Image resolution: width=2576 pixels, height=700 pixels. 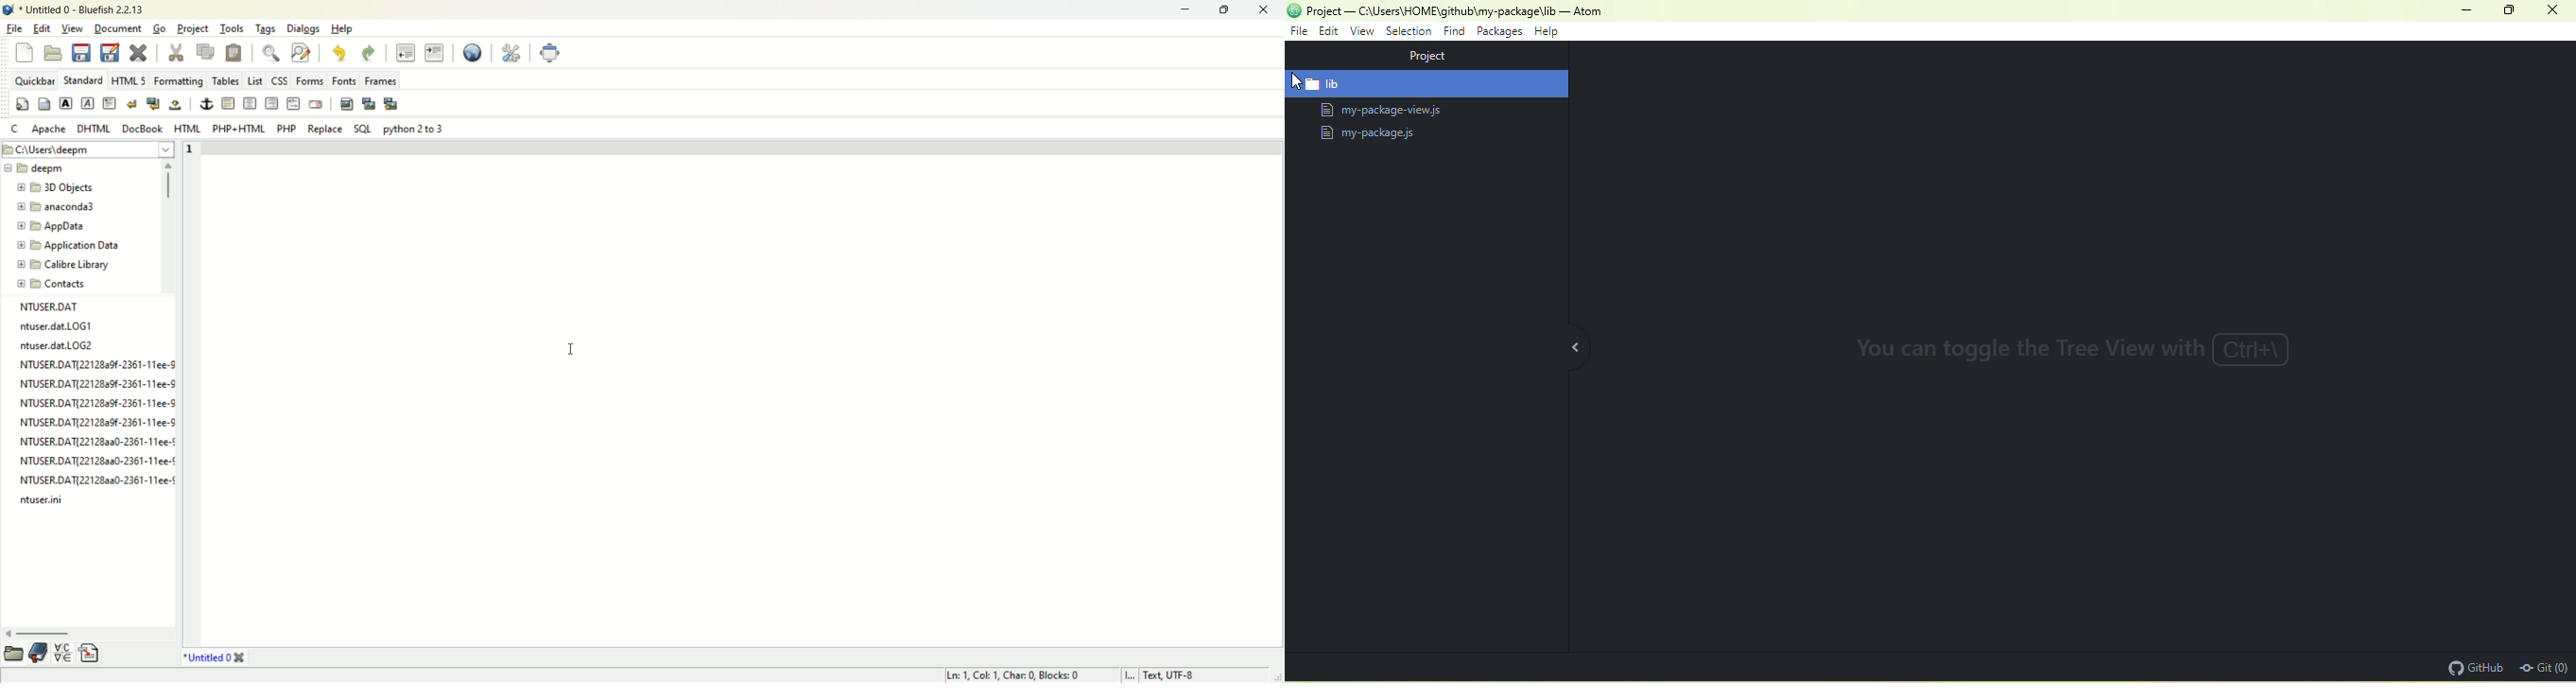 What do you see at coordinates (9, 10) in the screenshot?
I see `applciation icon` at bounding box center [9, 10].